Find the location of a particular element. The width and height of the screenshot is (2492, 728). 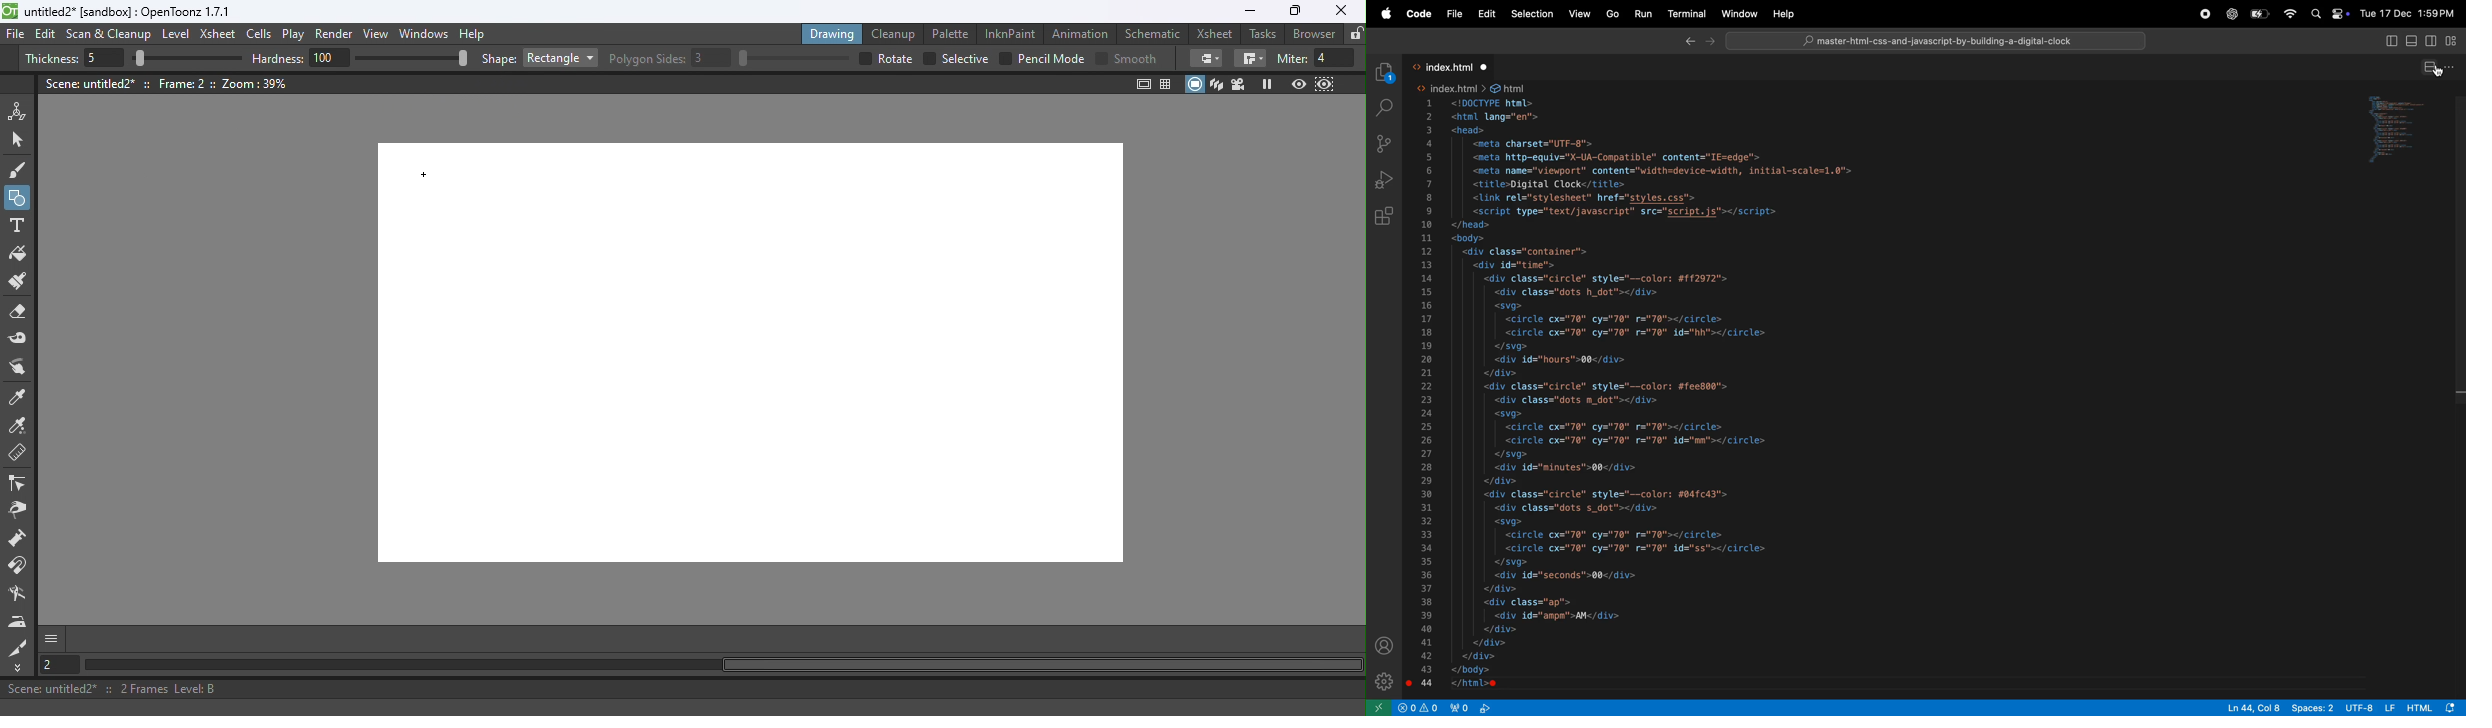

edit is located at coordinates (1486, 13).